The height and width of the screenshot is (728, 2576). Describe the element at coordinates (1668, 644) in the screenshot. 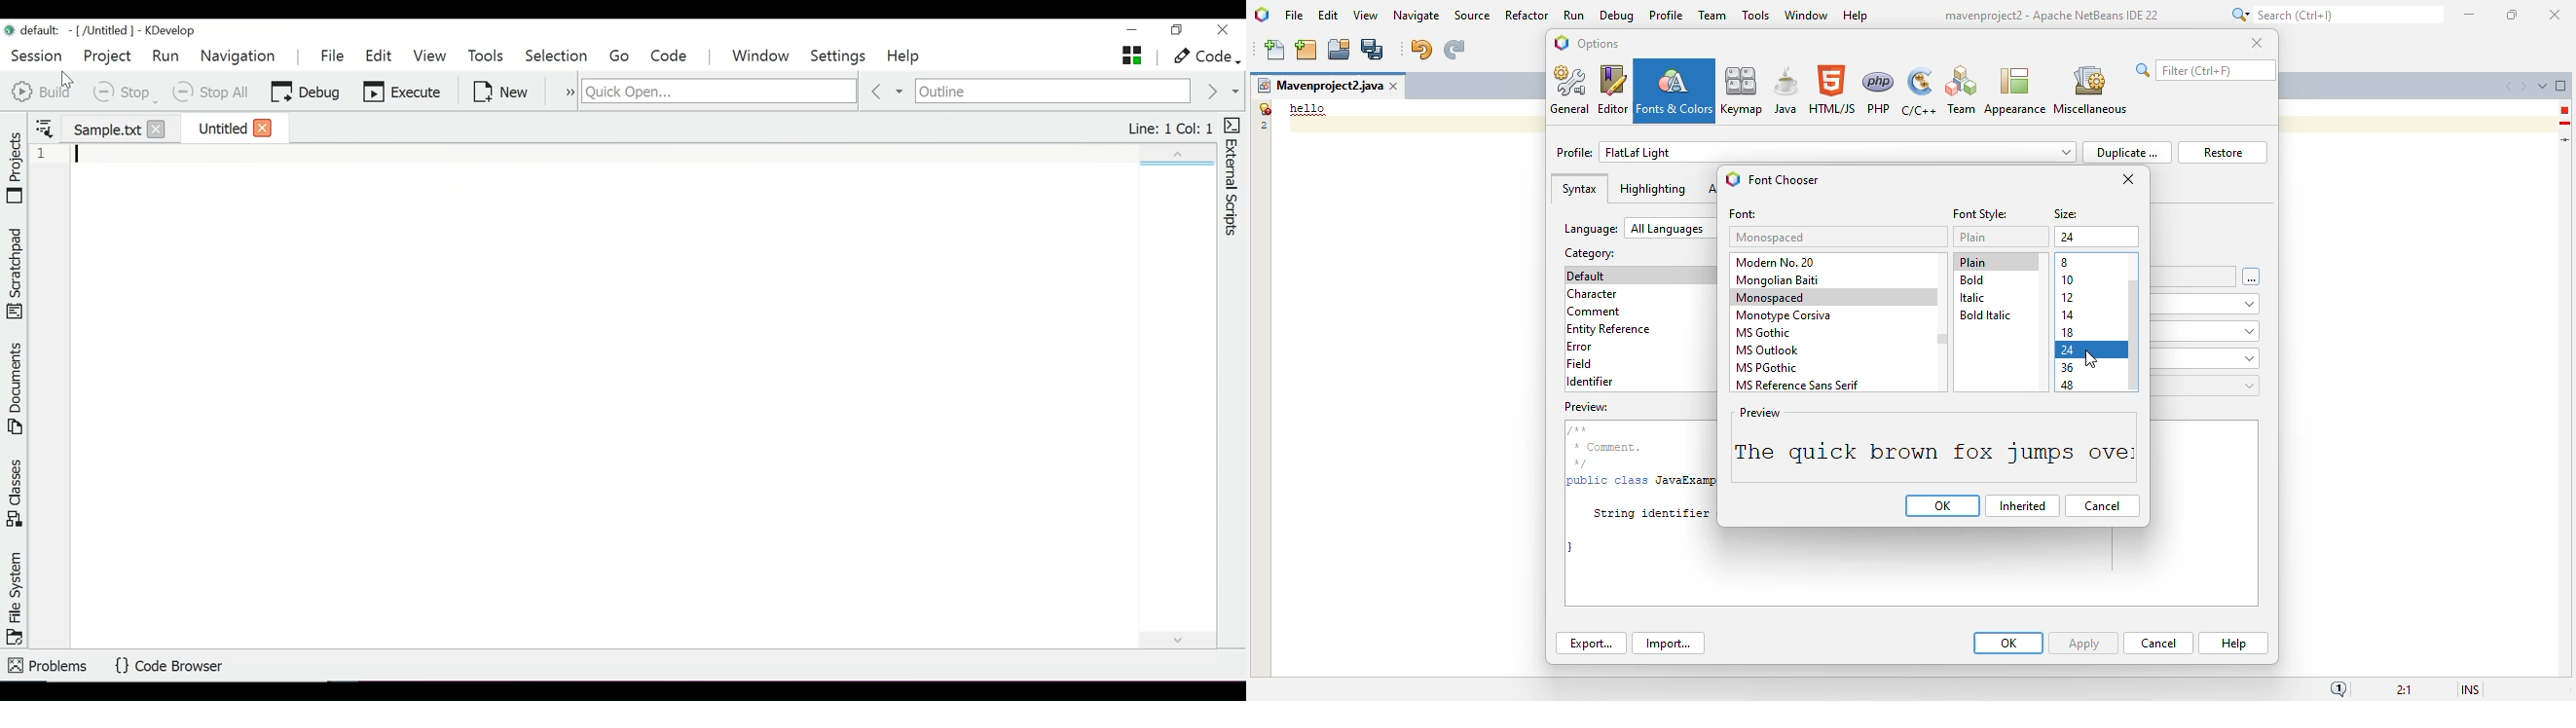

I see `import` at that location.